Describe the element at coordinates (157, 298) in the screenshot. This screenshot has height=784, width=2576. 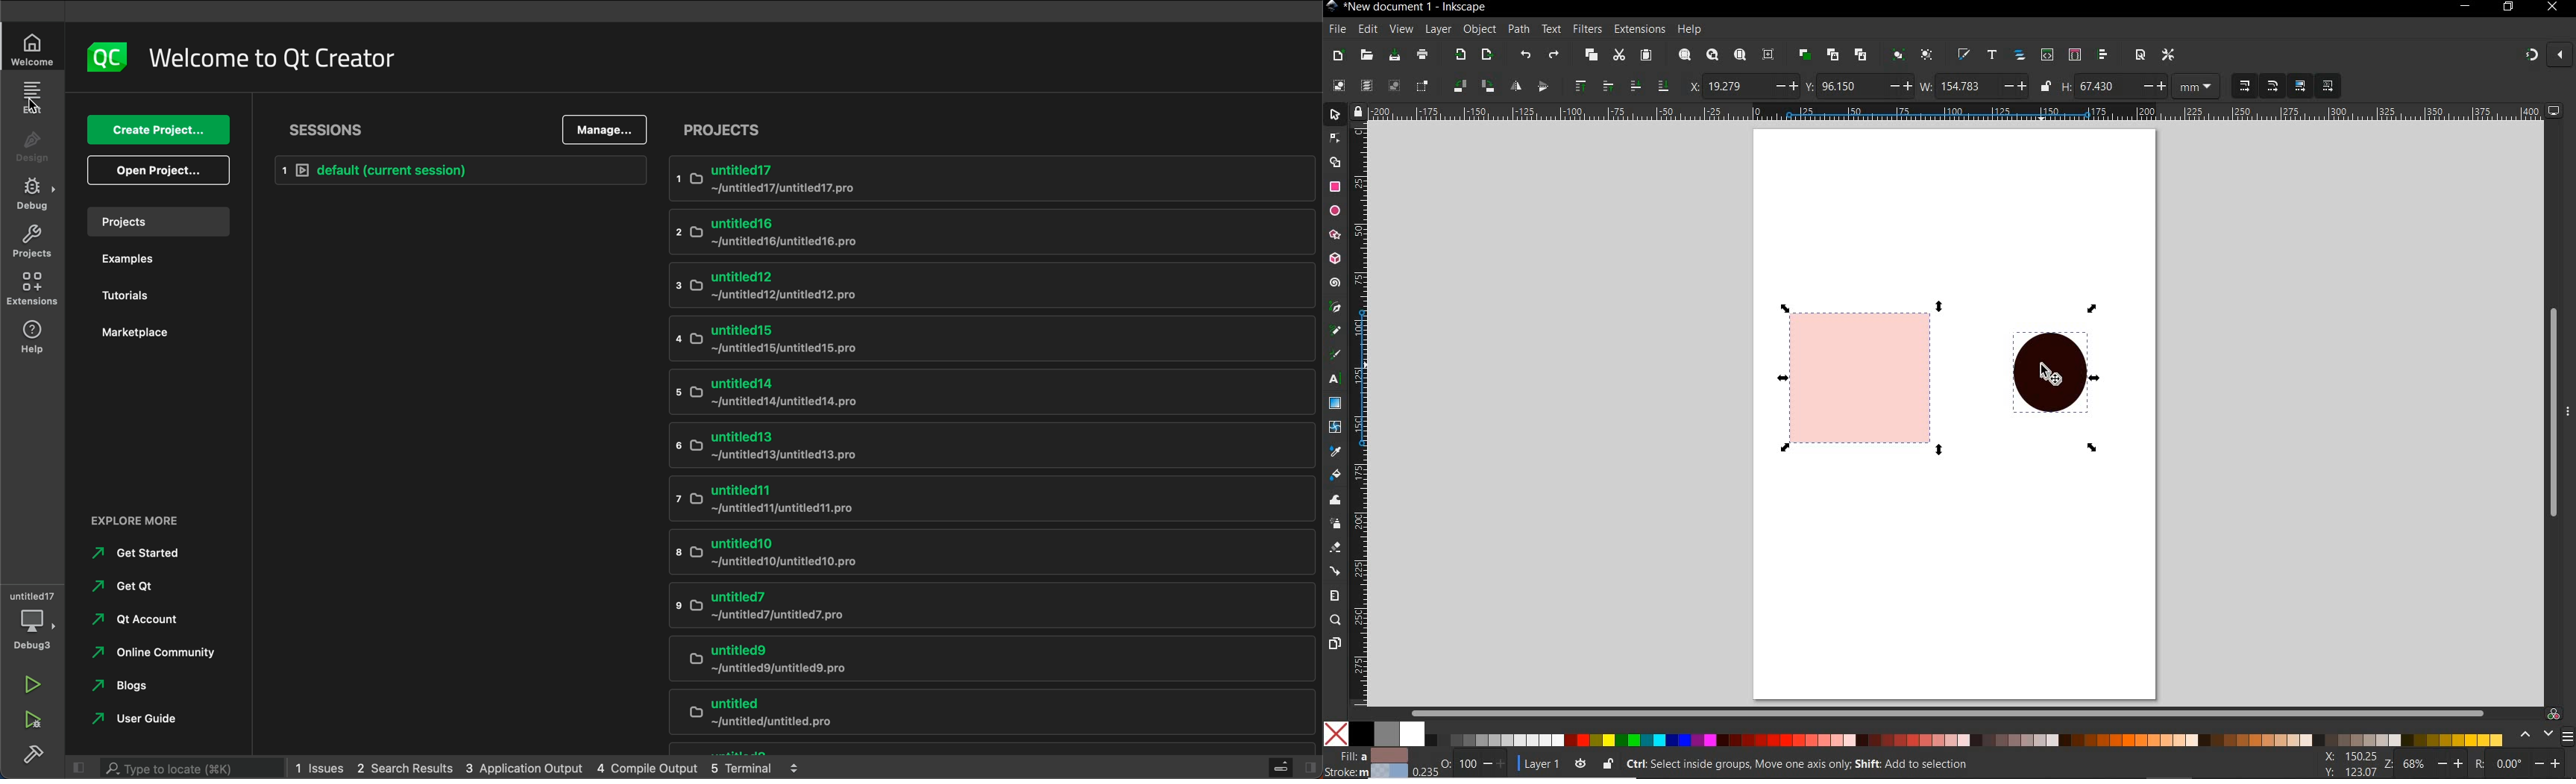
I see `tutorials` at that location.